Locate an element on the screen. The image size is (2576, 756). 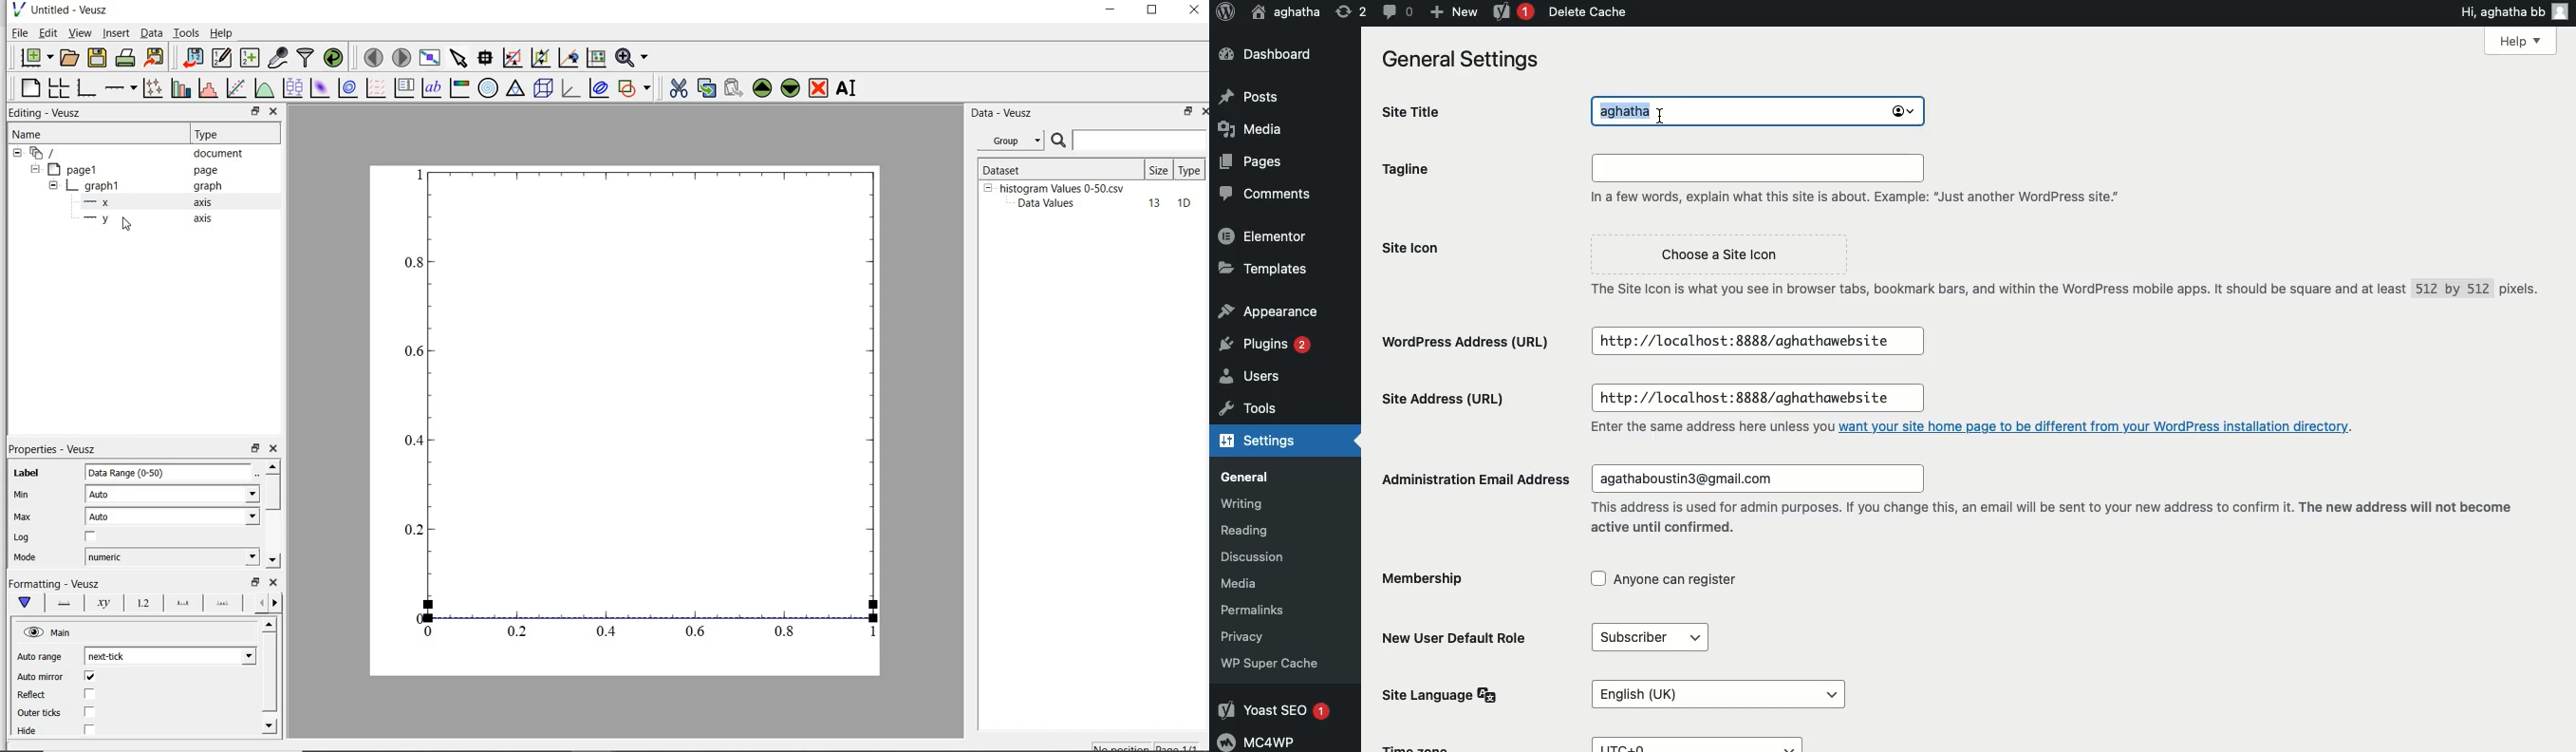
The Site Icon is what you see in browser tabs, bookmark bars, and within the WordPress mobile apps. It should be square and at least 512 by 512 pixels. is located at coordinates (2059, 291).